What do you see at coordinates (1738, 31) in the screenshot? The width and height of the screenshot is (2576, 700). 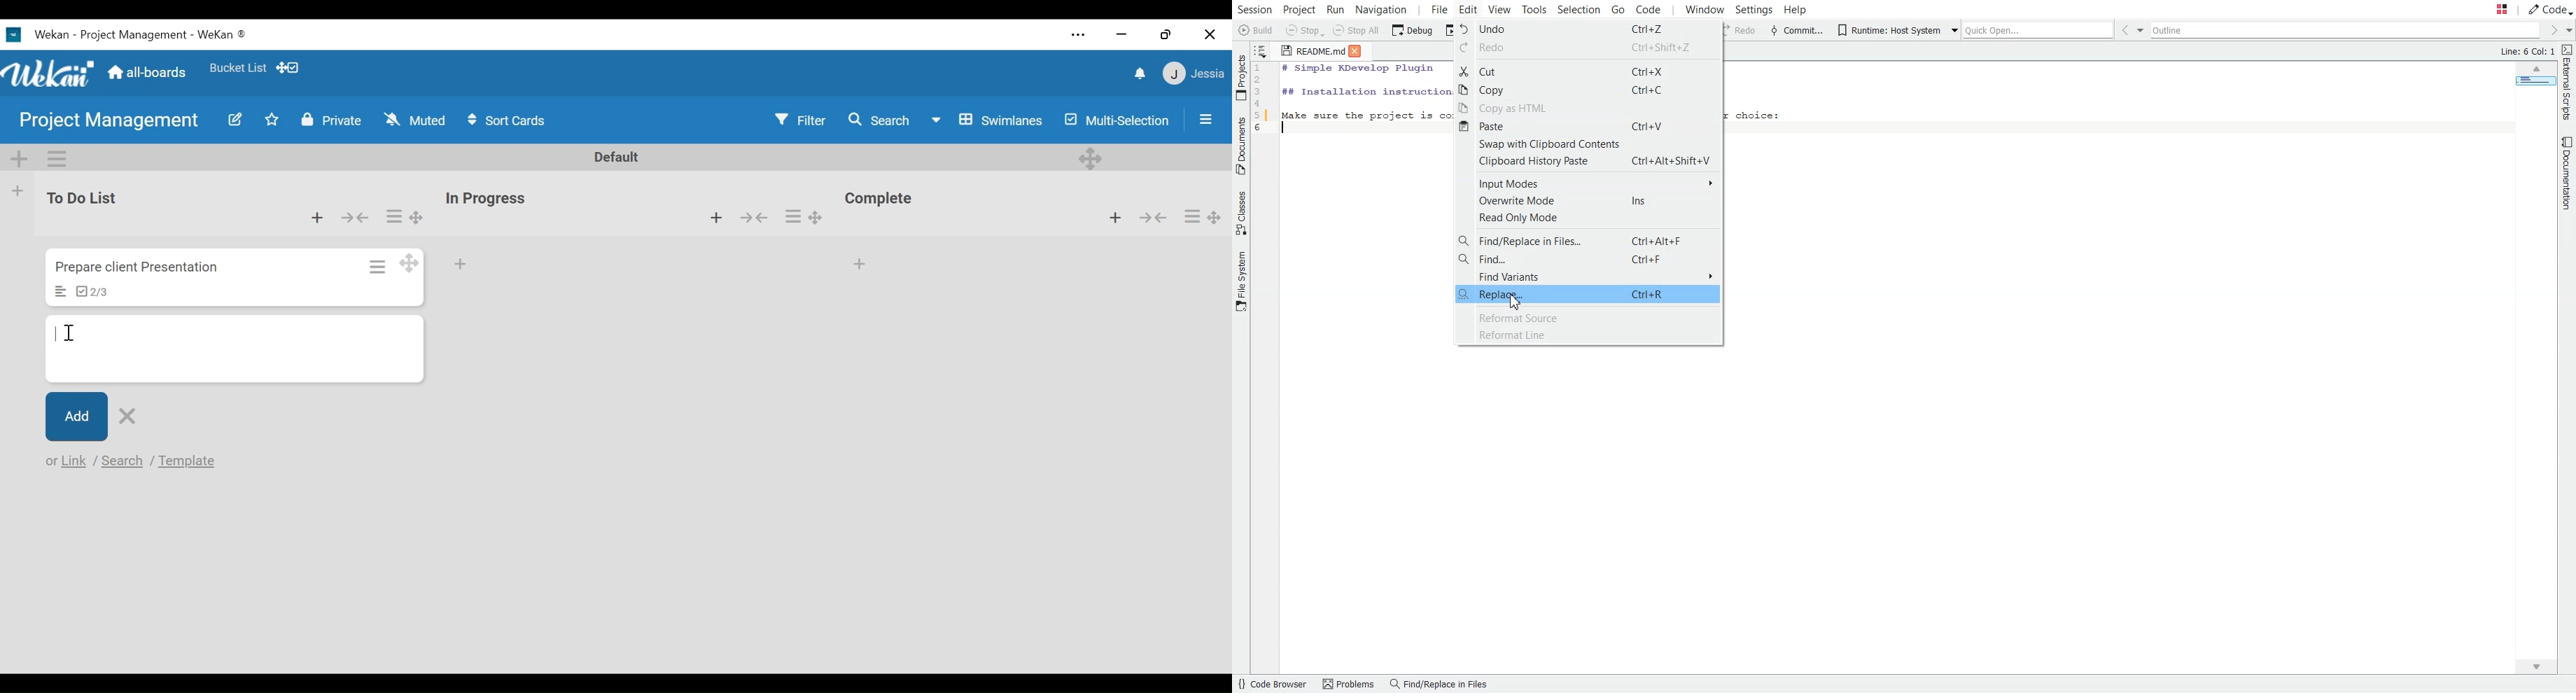 I see `Redo` at bounding box center [1738, 31].